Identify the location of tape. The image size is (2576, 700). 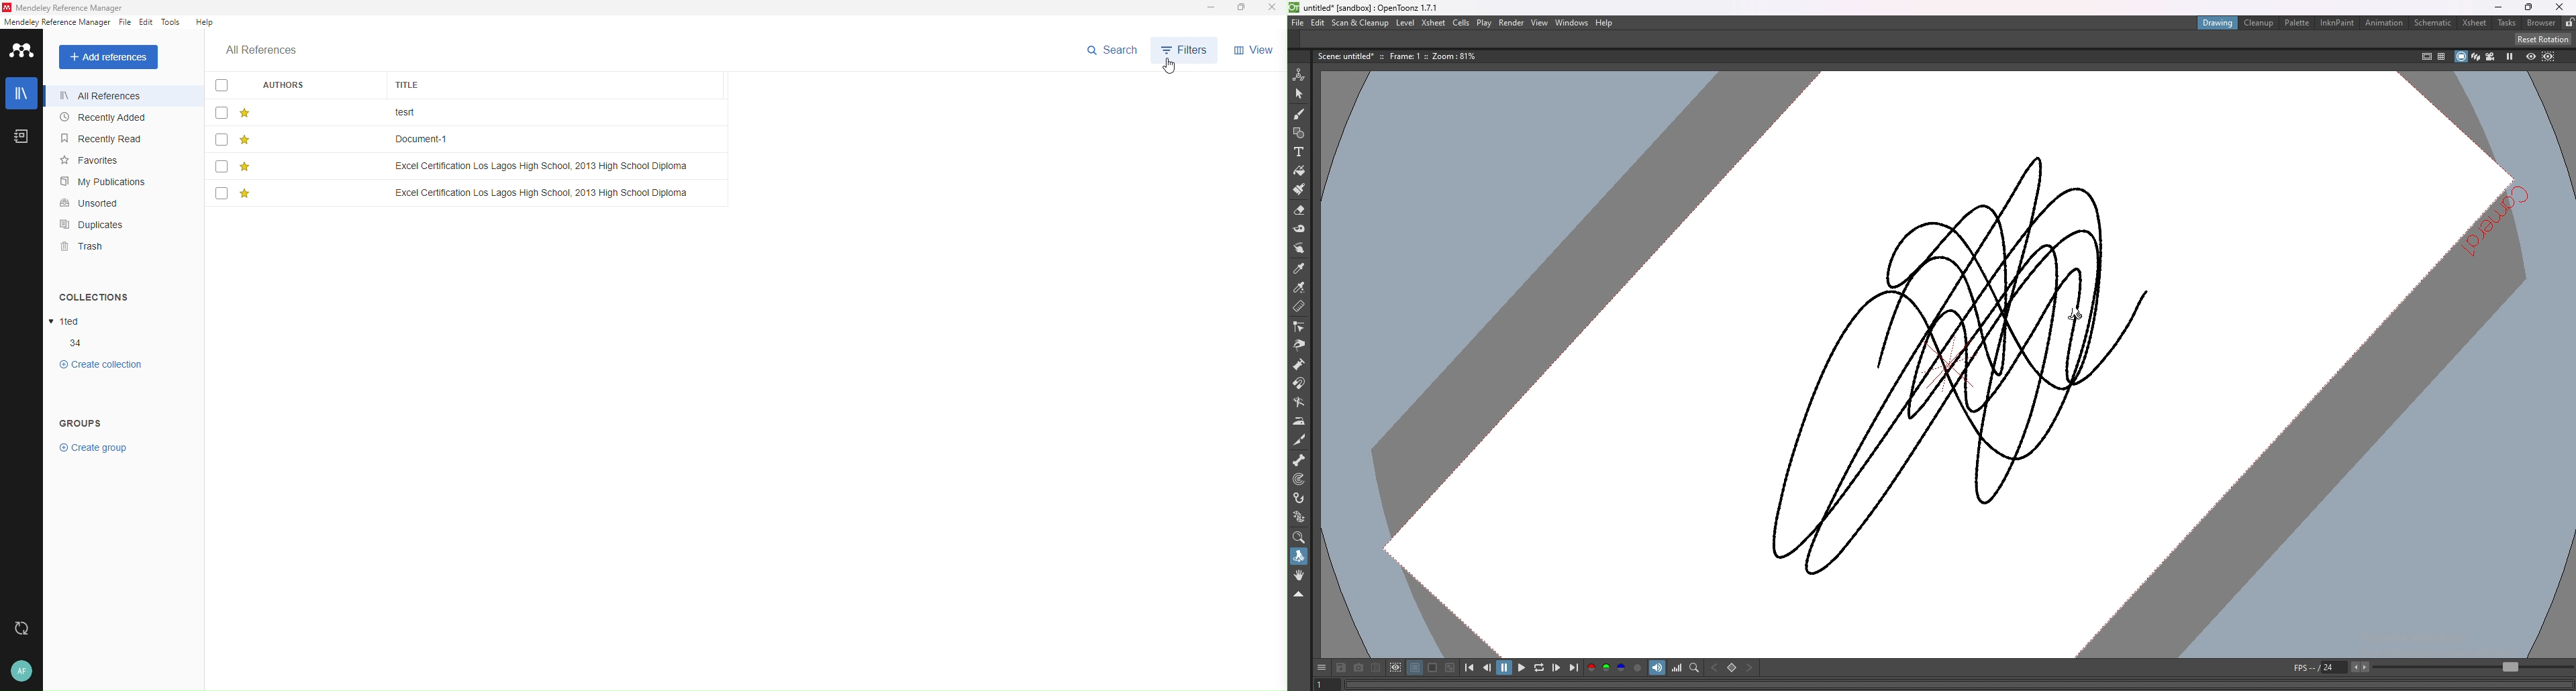
(1300, 229).